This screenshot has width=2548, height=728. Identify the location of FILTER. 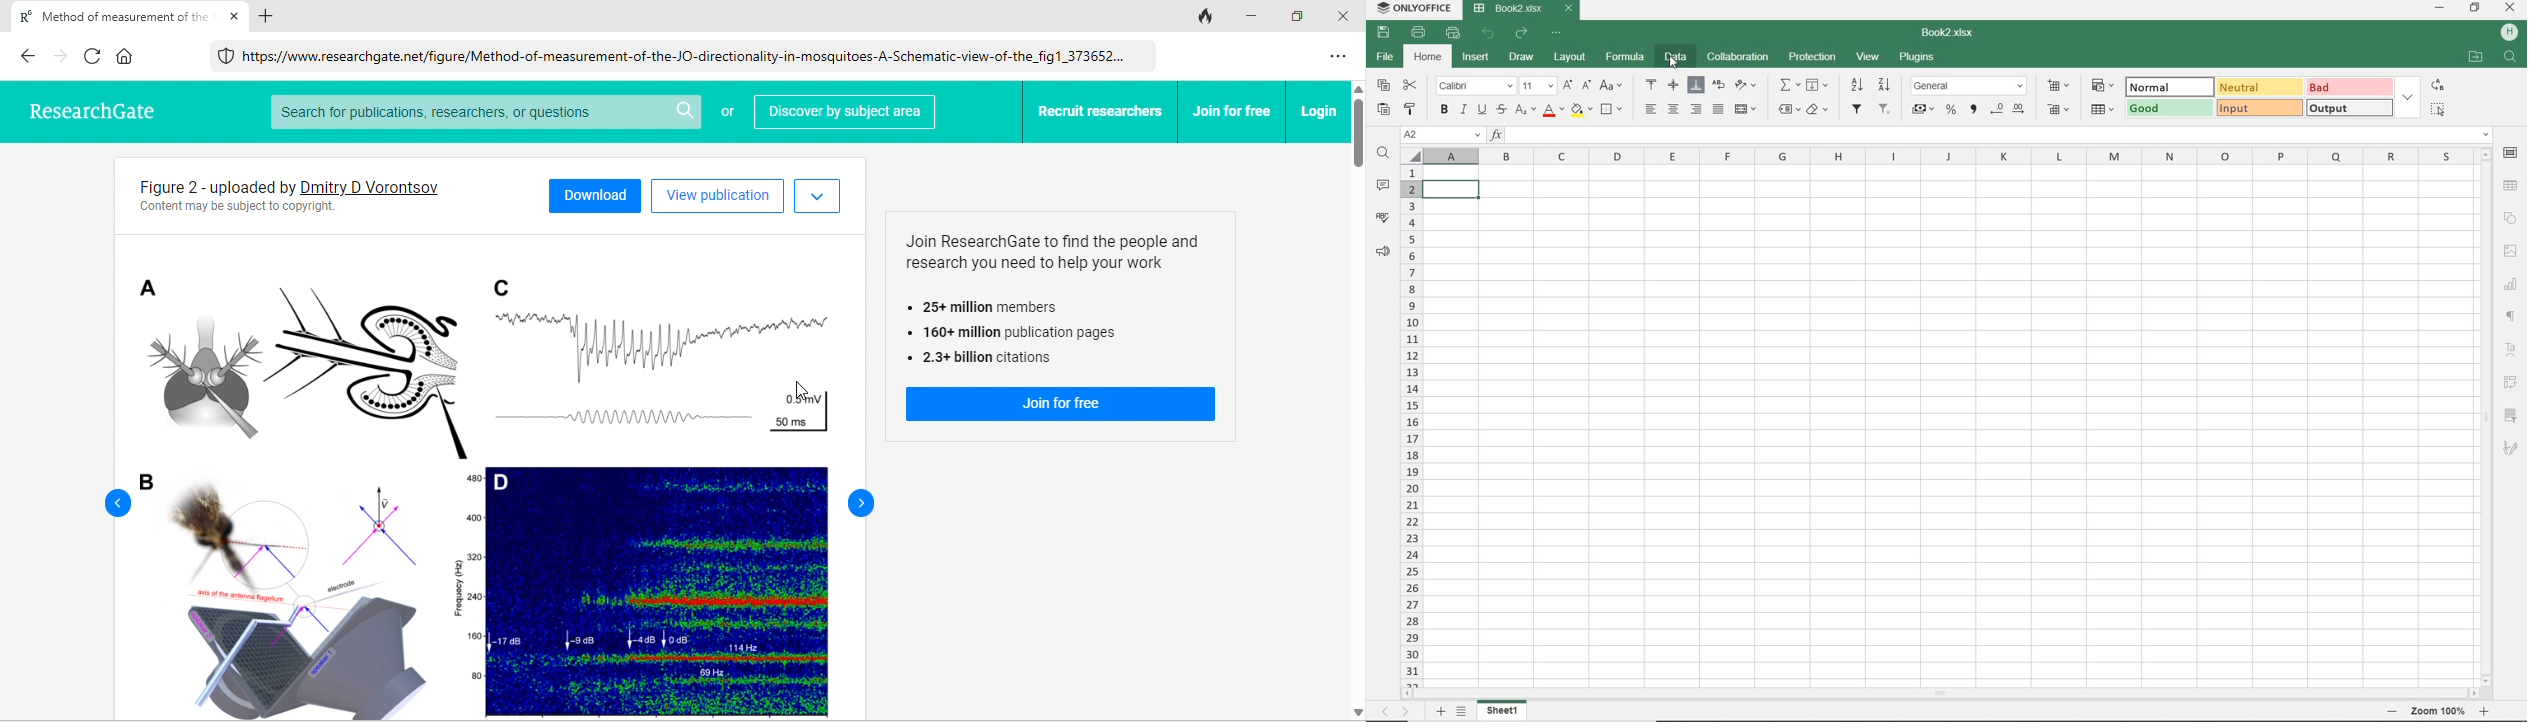
(1857, 109).